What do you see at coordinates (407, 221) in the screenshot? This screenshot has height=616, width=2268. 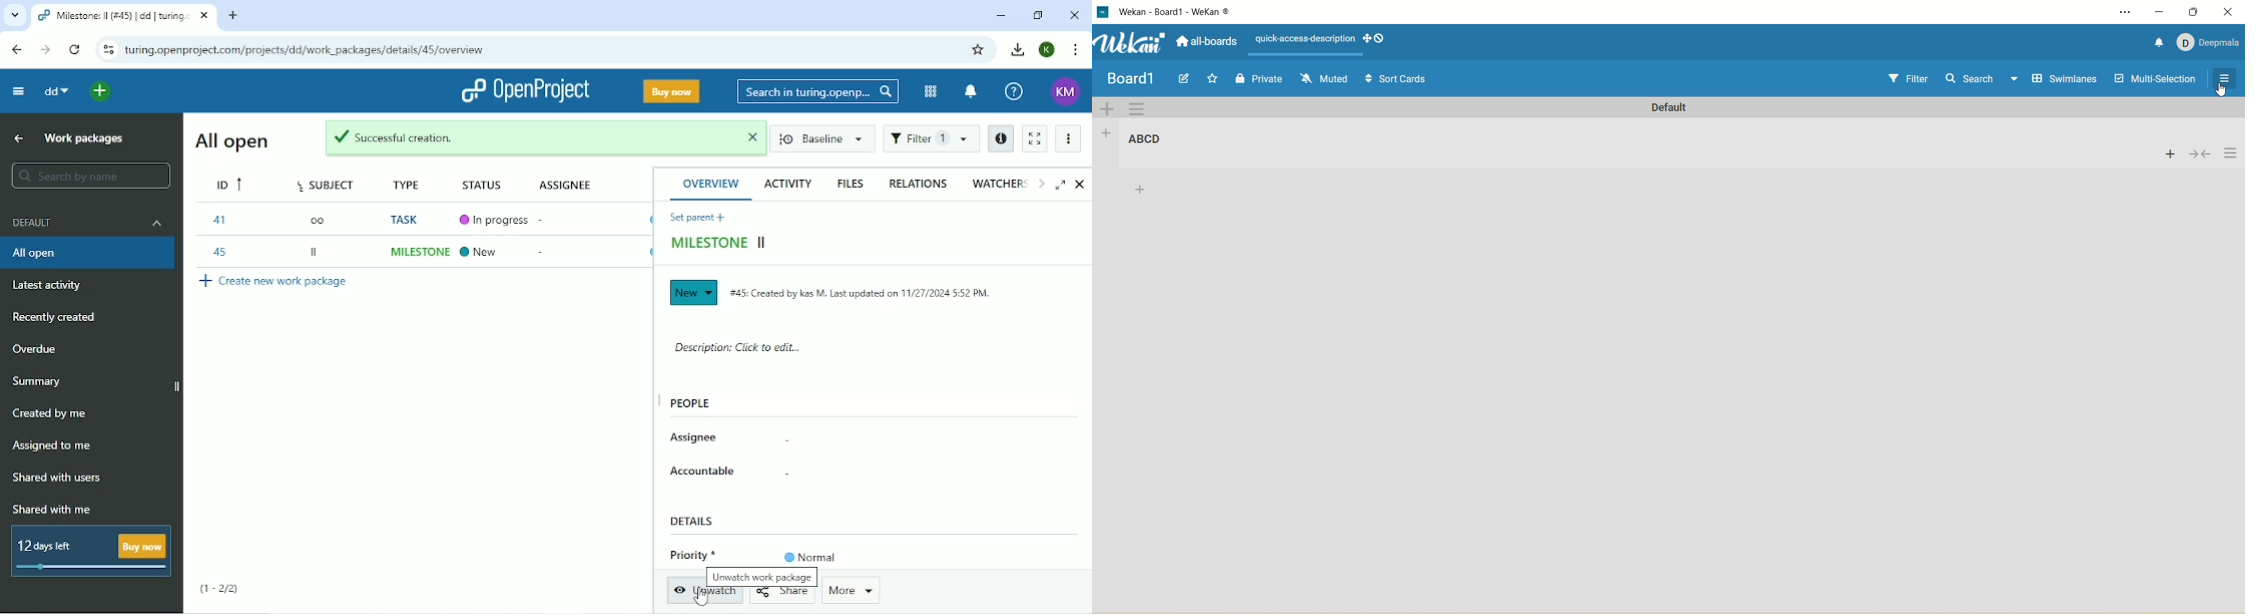 I see `task` at bounding box center [407, 221].